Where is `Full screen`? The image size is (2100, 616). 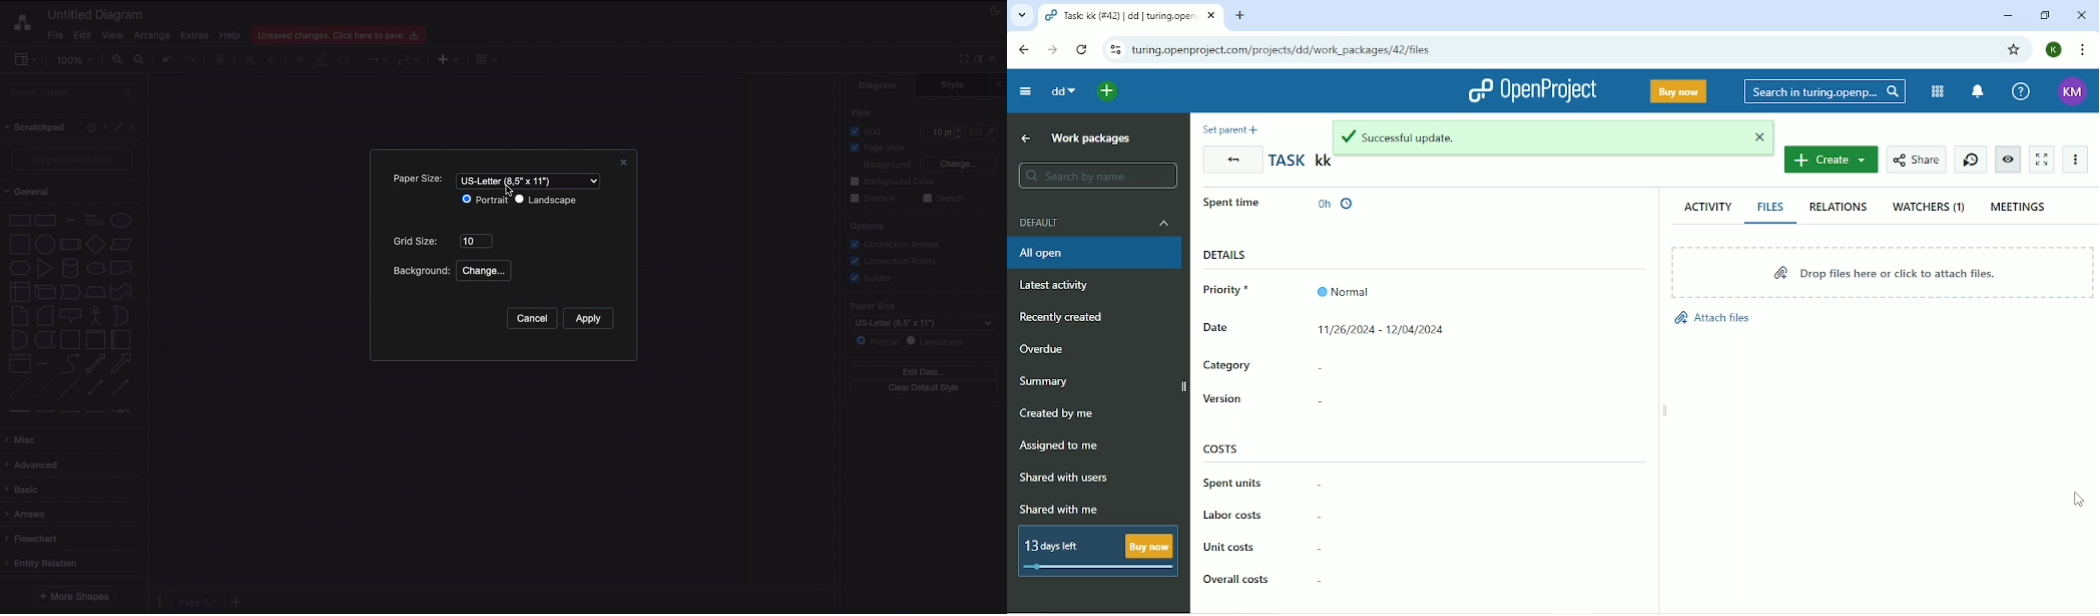
Full screen is located at coordinates (963, 58).